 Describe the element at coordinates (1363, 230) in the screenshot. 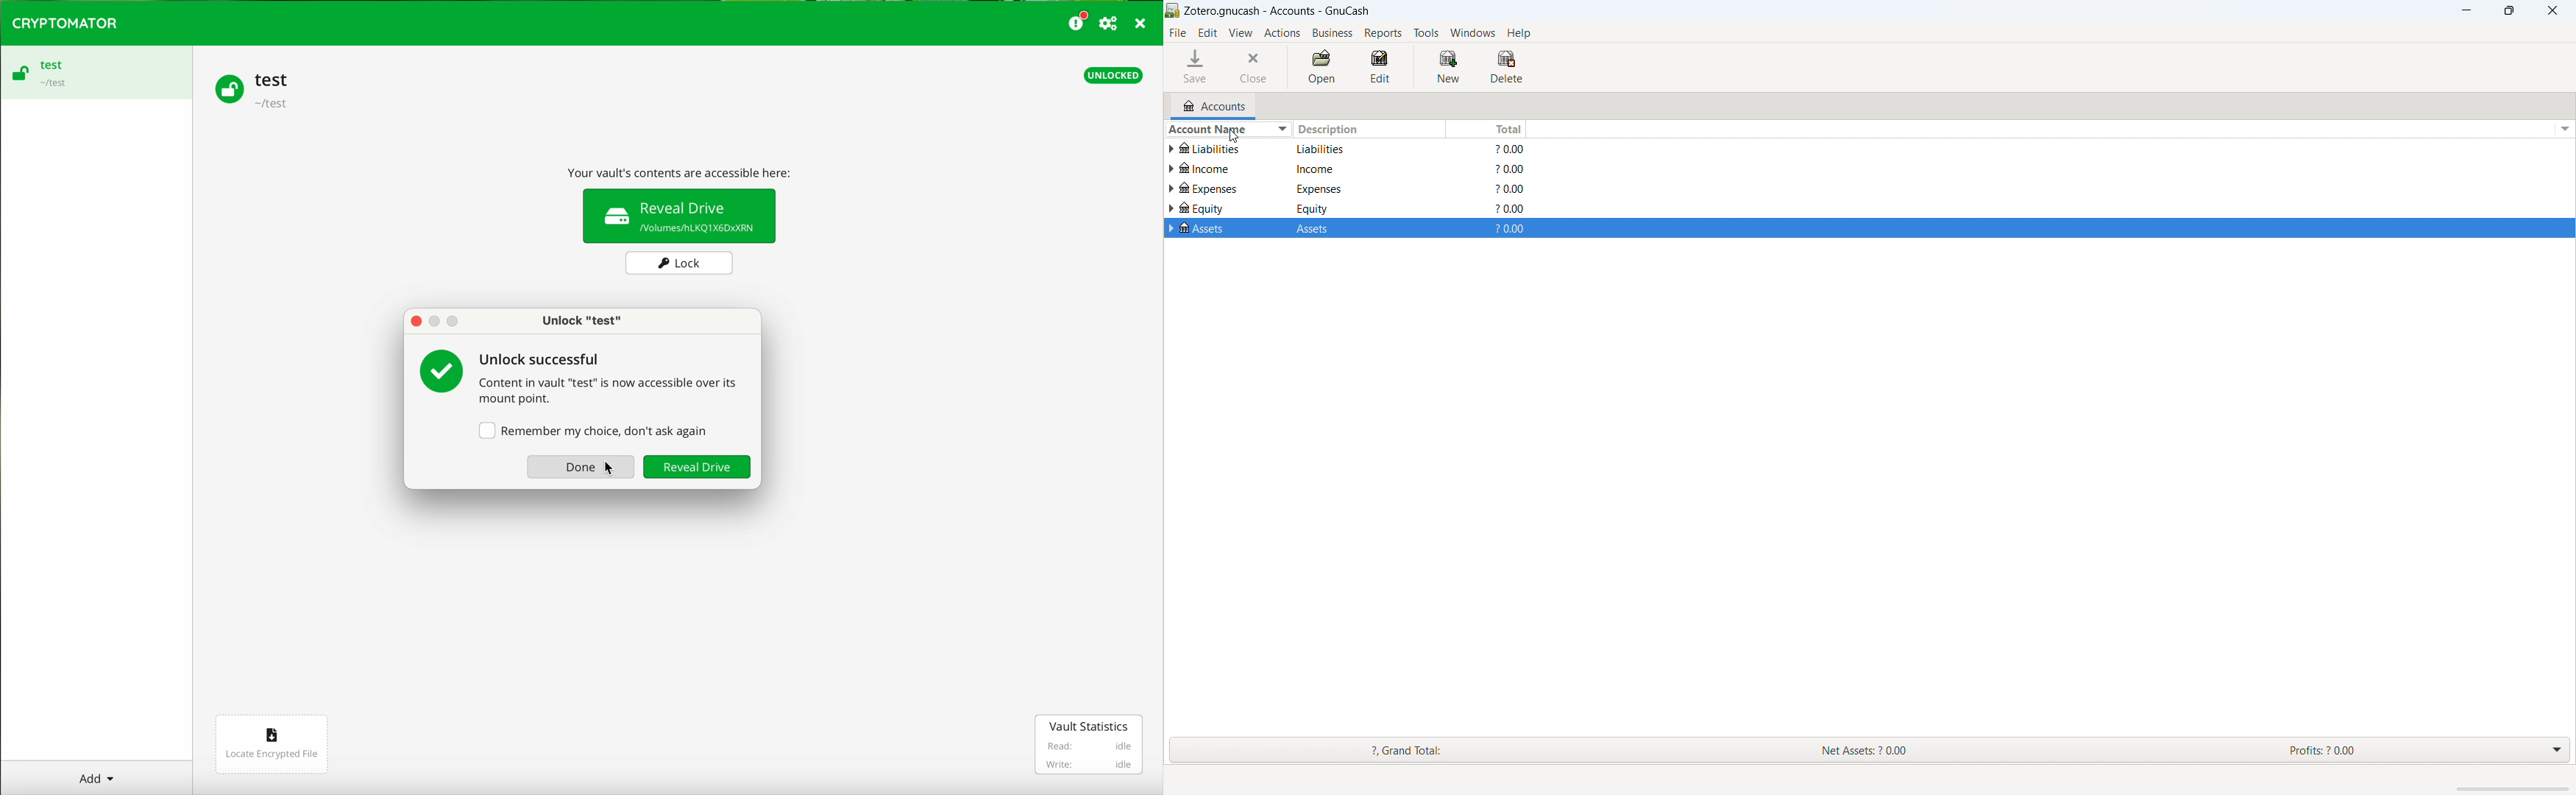

I see `account details of assets` at that location.